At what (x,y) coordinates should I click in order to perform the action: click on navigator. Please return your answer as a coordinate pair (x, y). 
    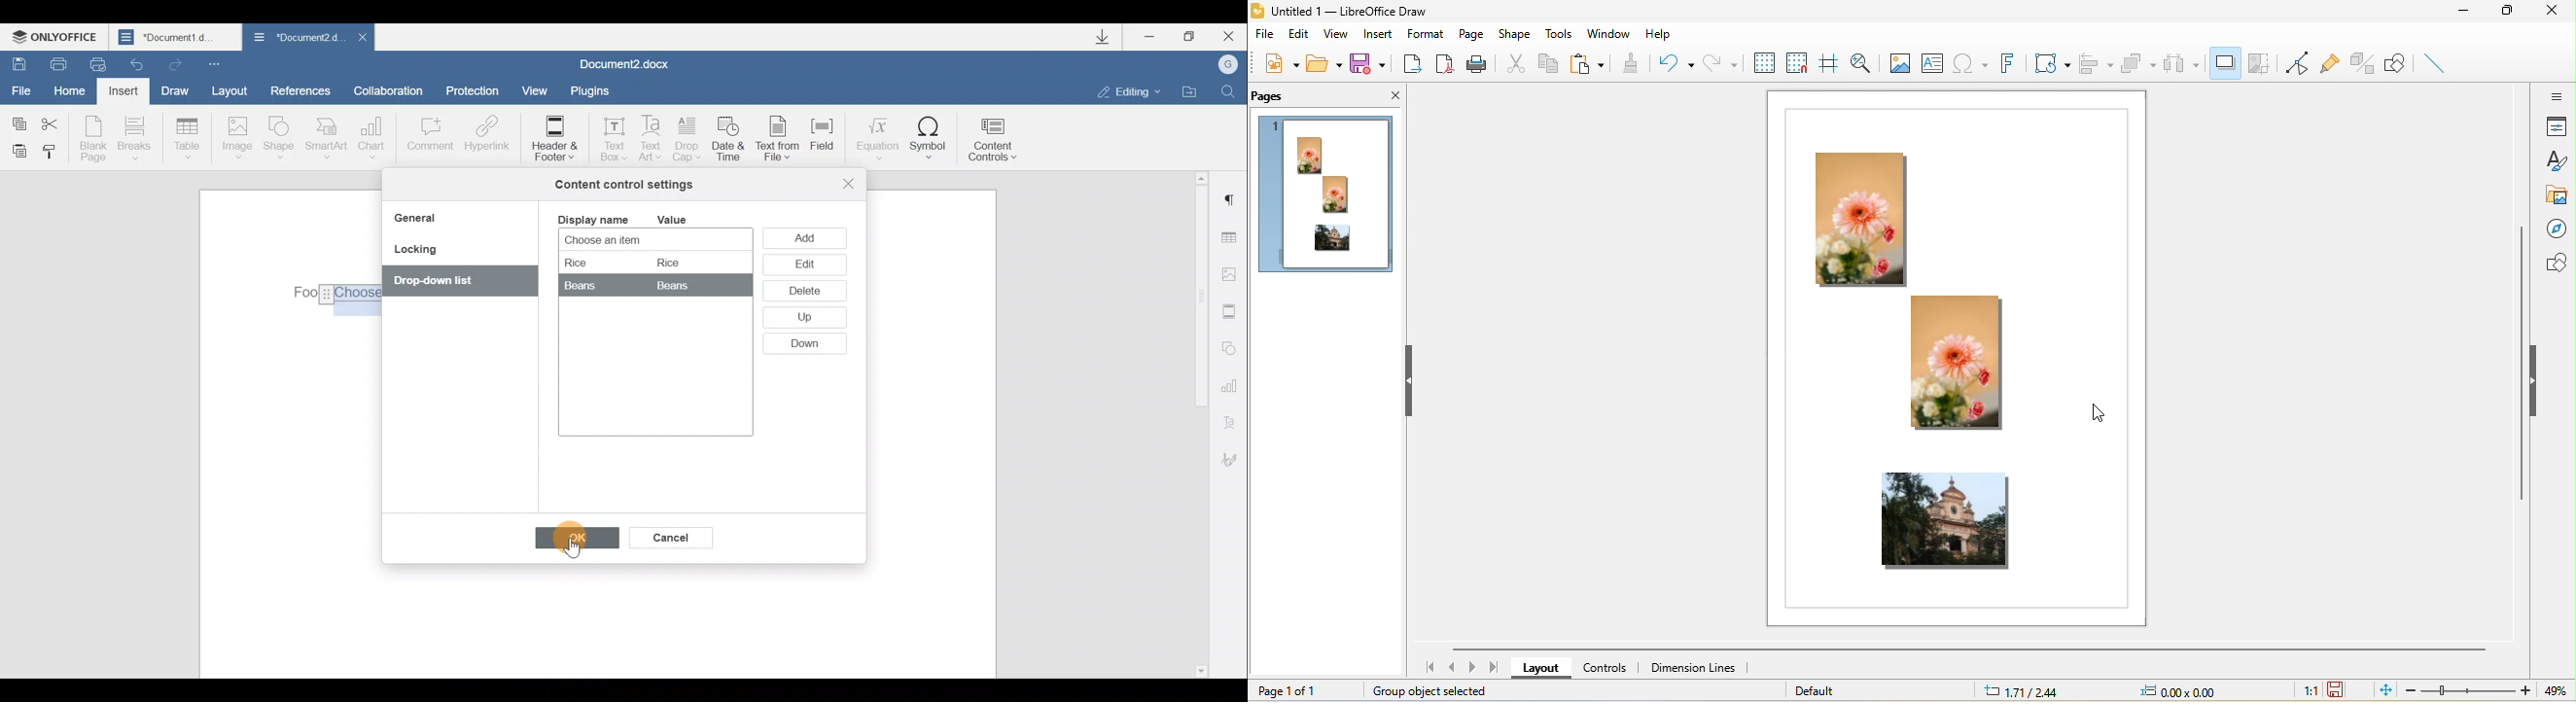
    Looking at the image, I should click on (2559, 228).